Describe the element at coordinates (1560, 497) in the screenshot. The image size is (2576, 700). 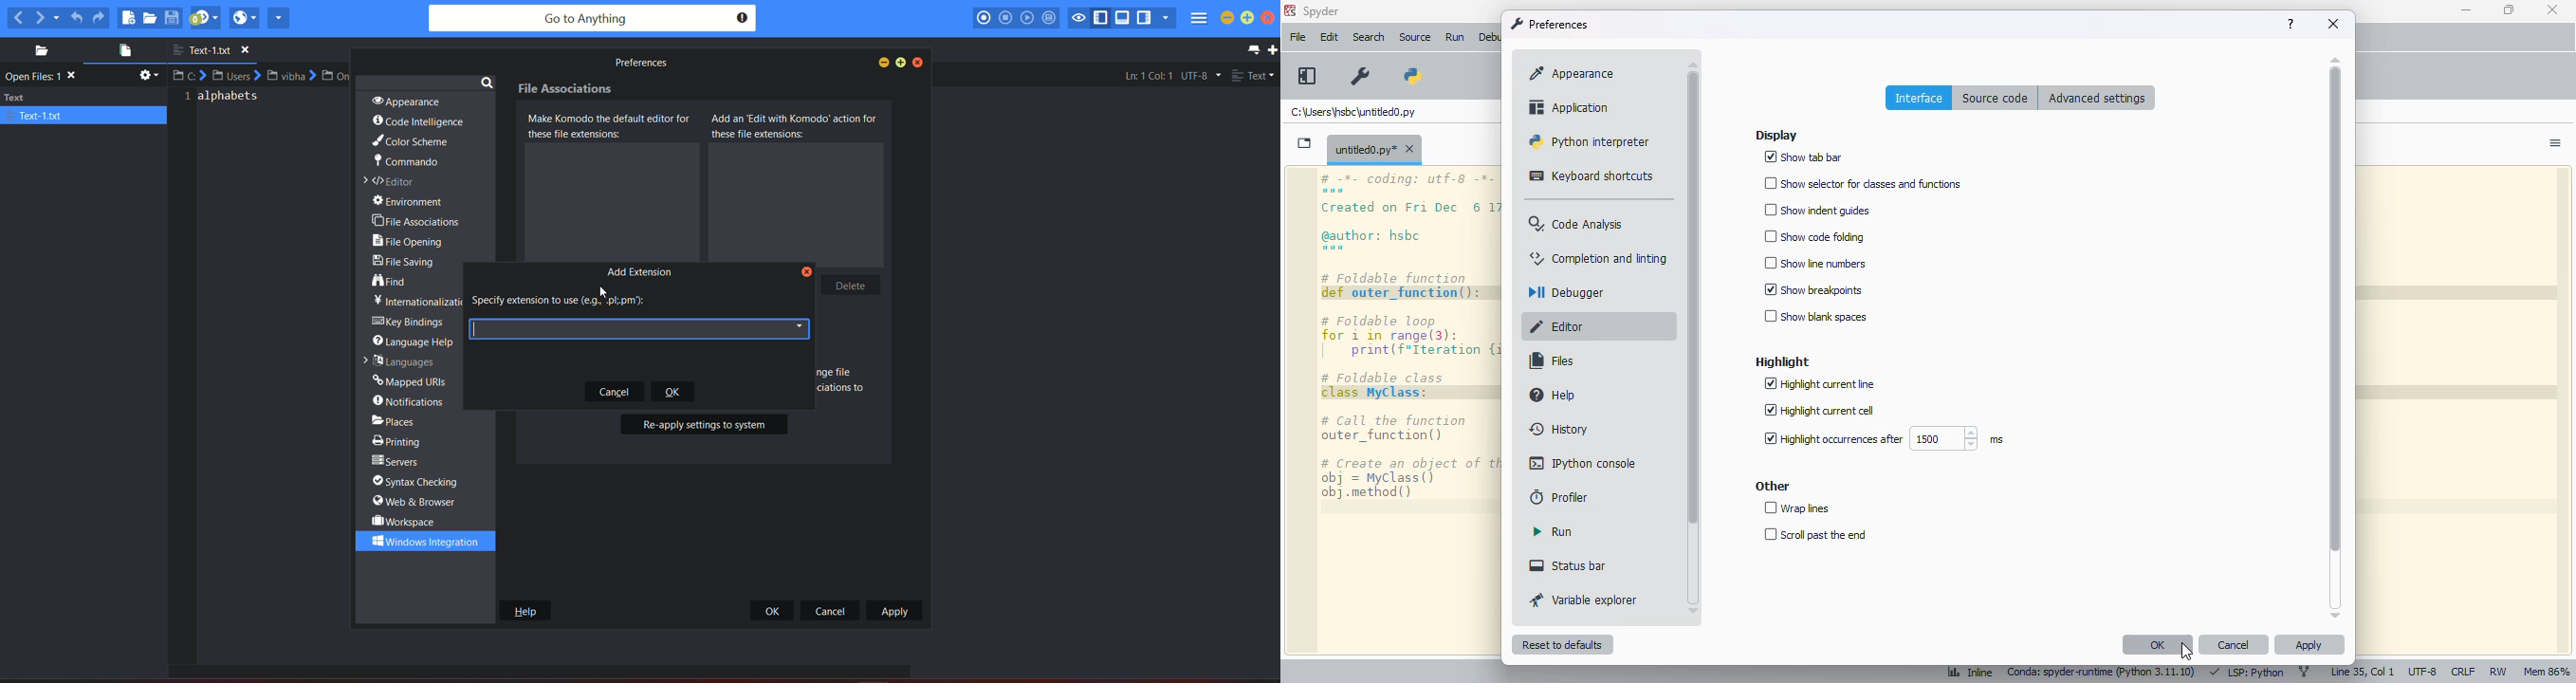
I see `profiler` at that location.